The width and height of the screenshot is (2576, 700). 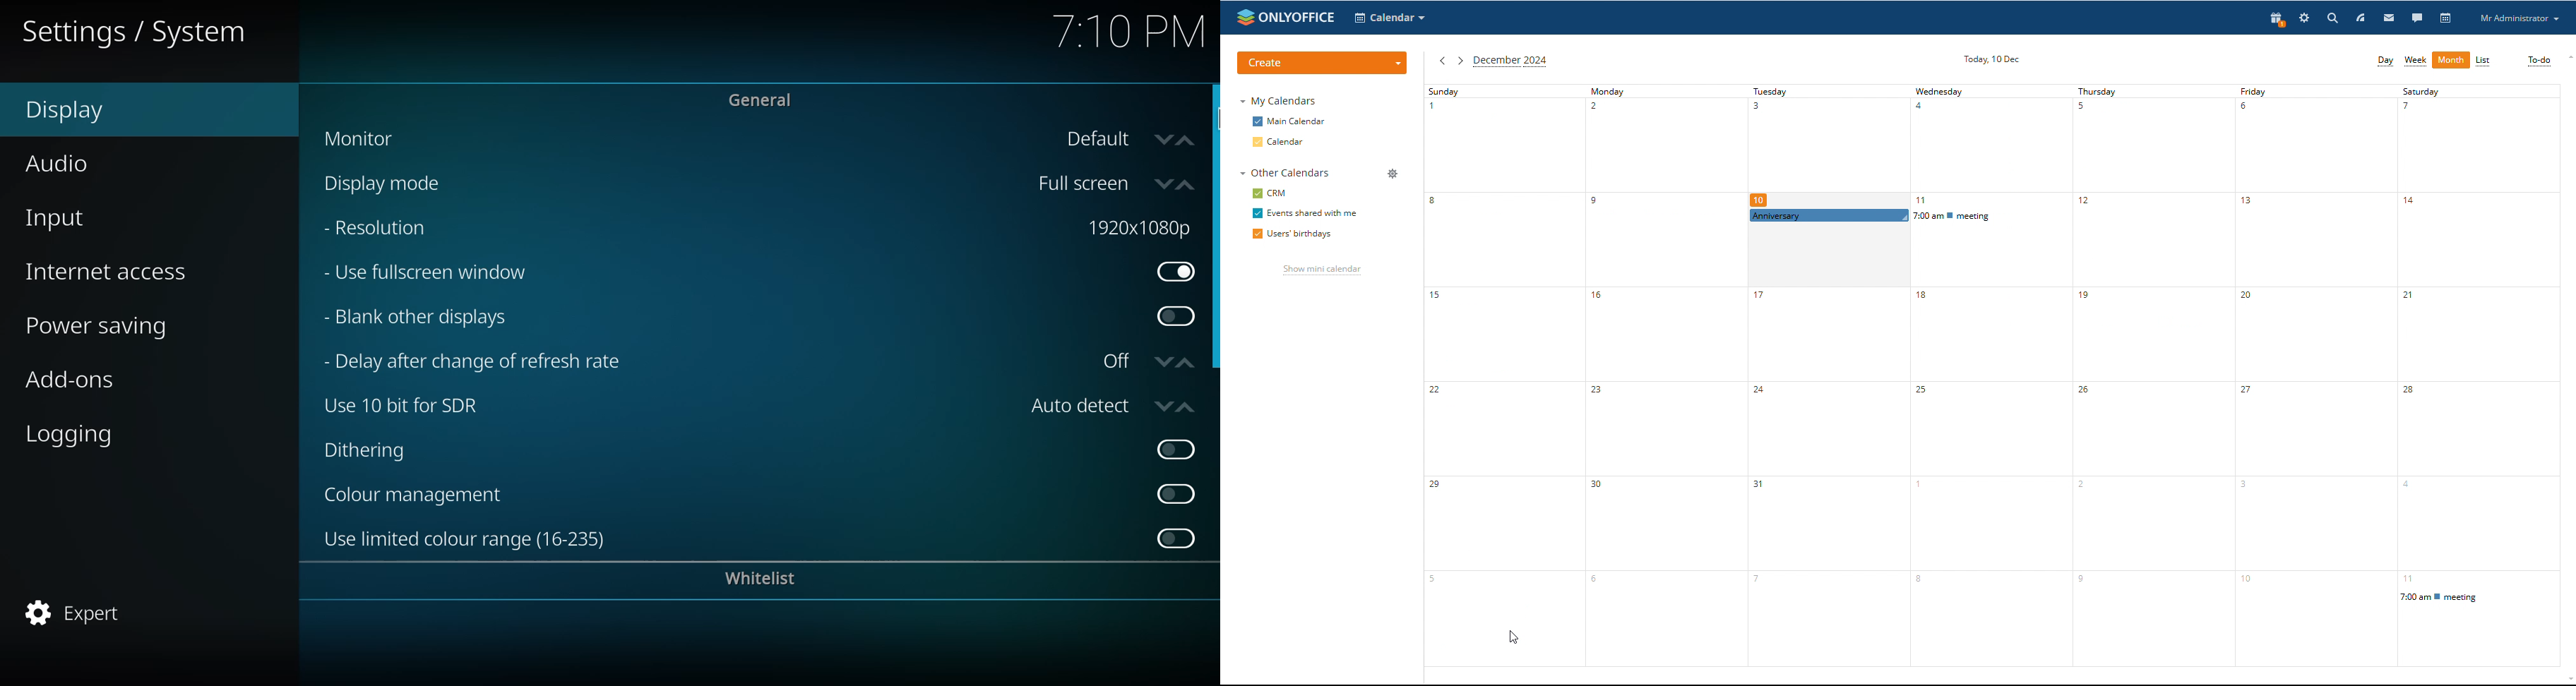 I want to click on power saving, so click(x=105, y=328).